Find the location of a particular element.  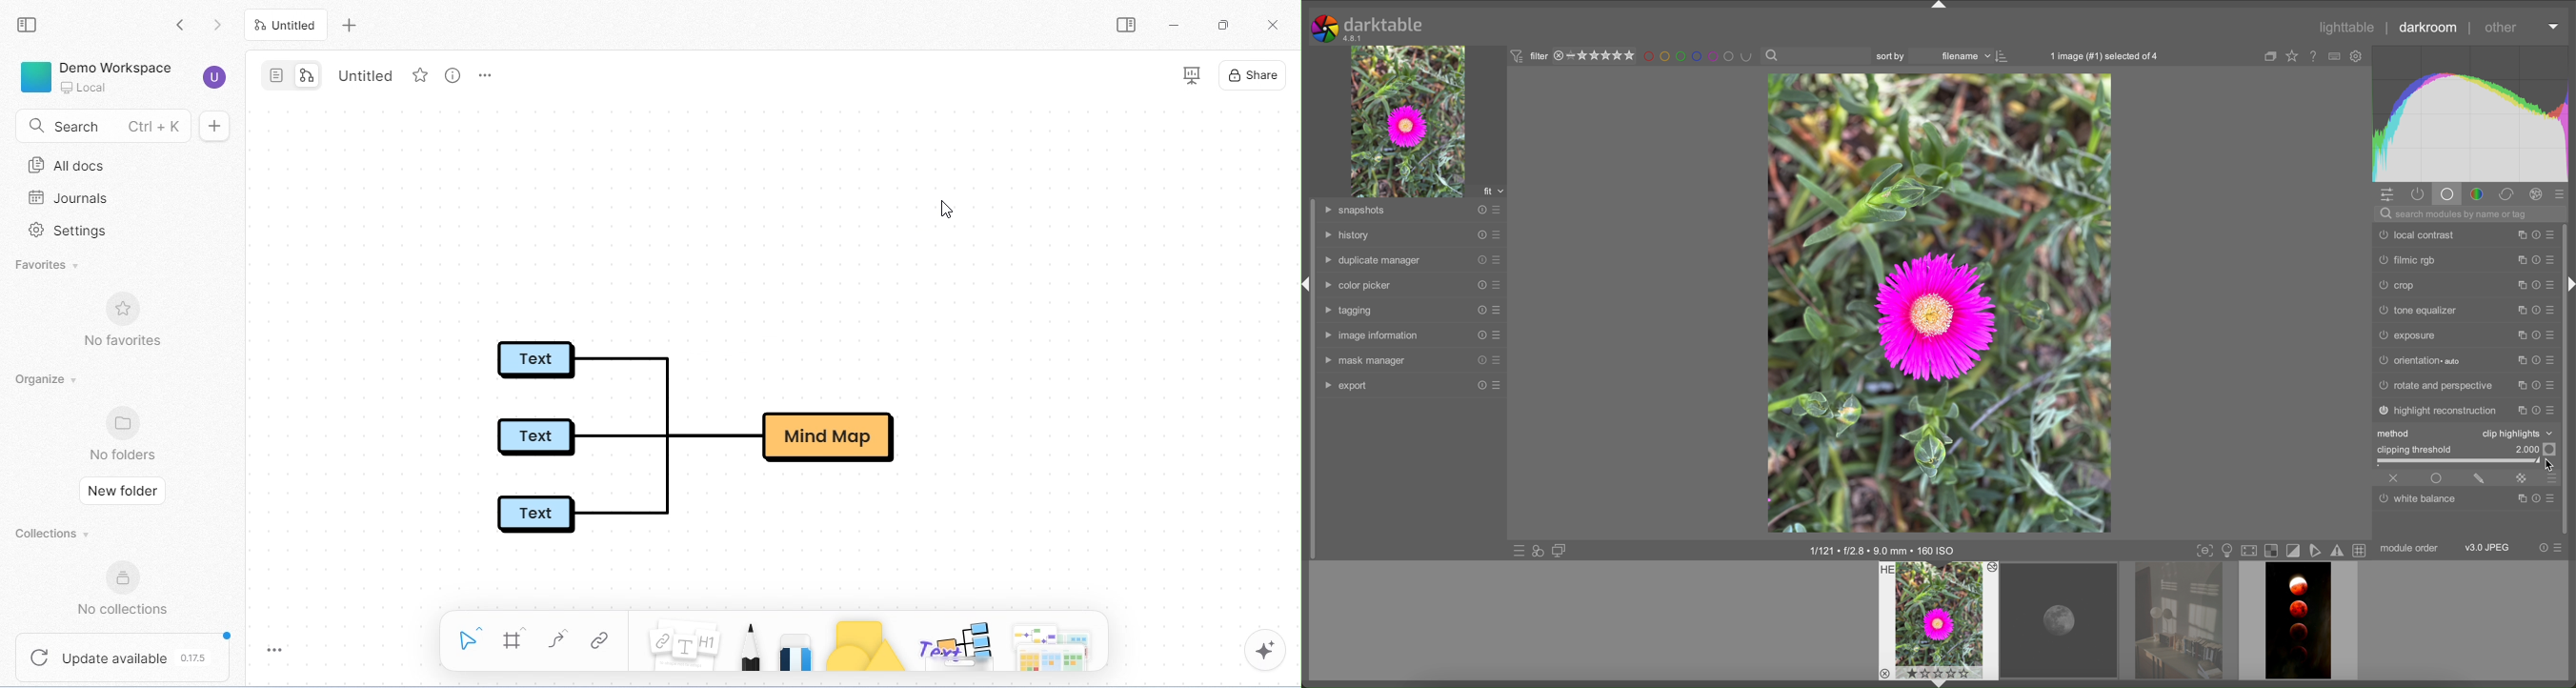

Arrows, Cheeky piggles, paper and more is located at coordinates (1056, 645).